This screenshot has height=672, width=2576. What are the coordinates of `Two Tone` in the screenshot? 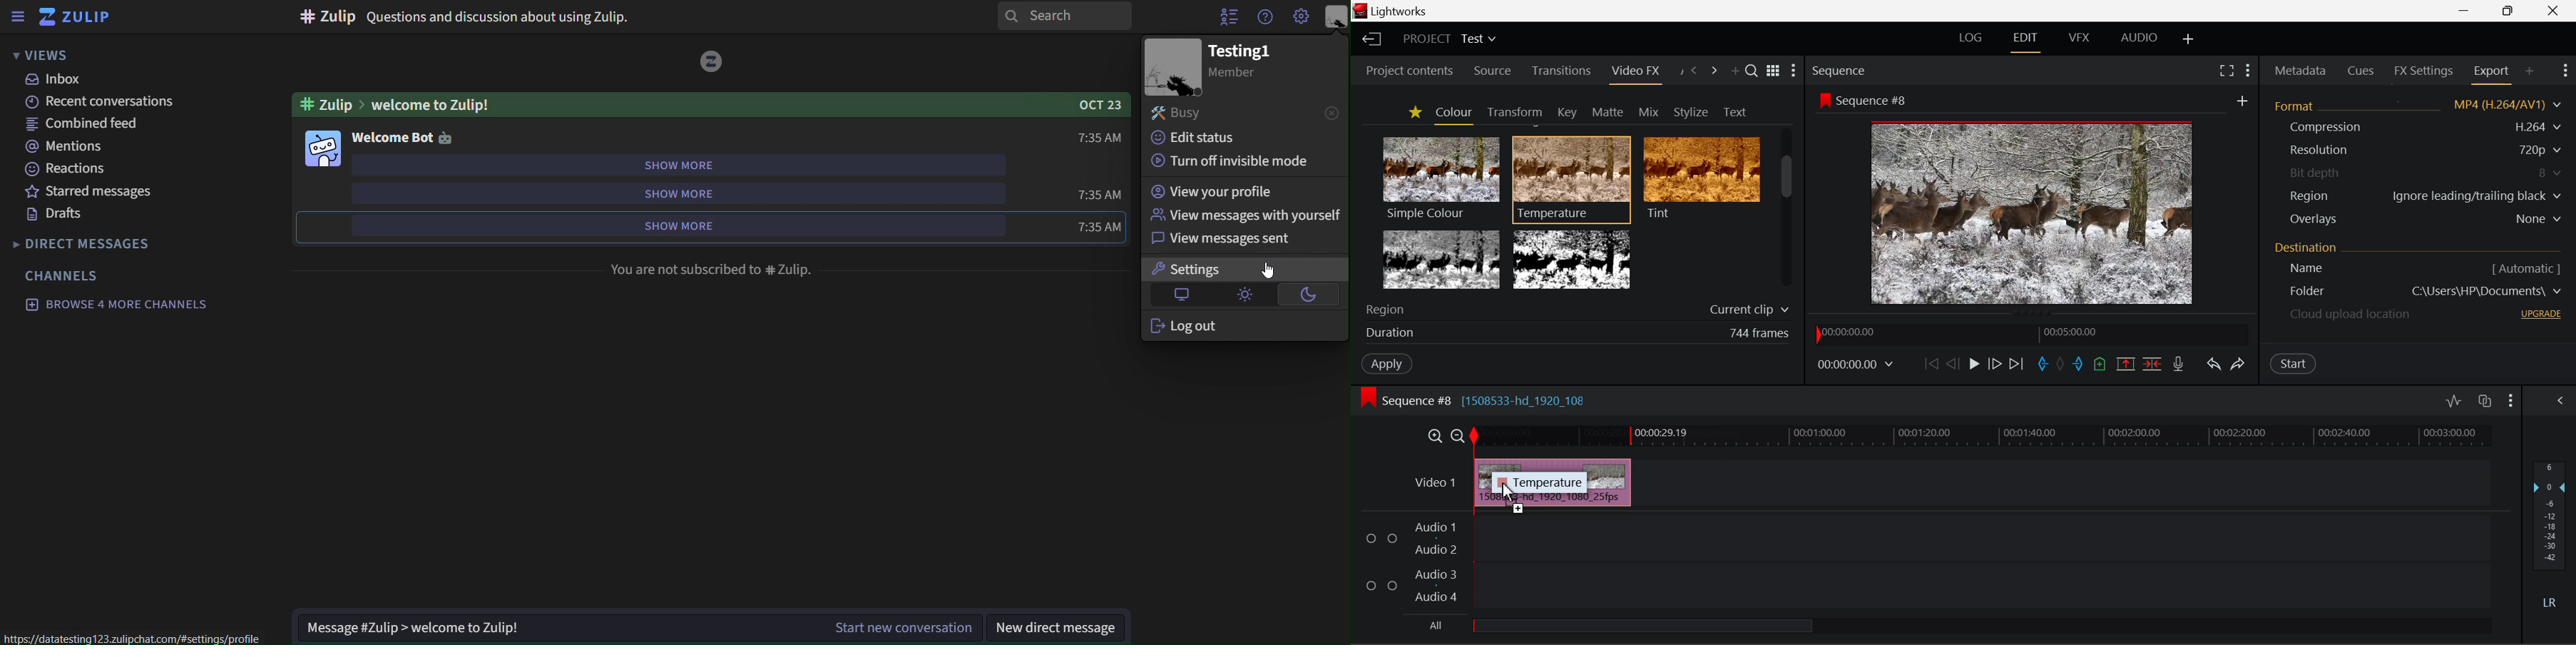 It's located at (1570, 259).